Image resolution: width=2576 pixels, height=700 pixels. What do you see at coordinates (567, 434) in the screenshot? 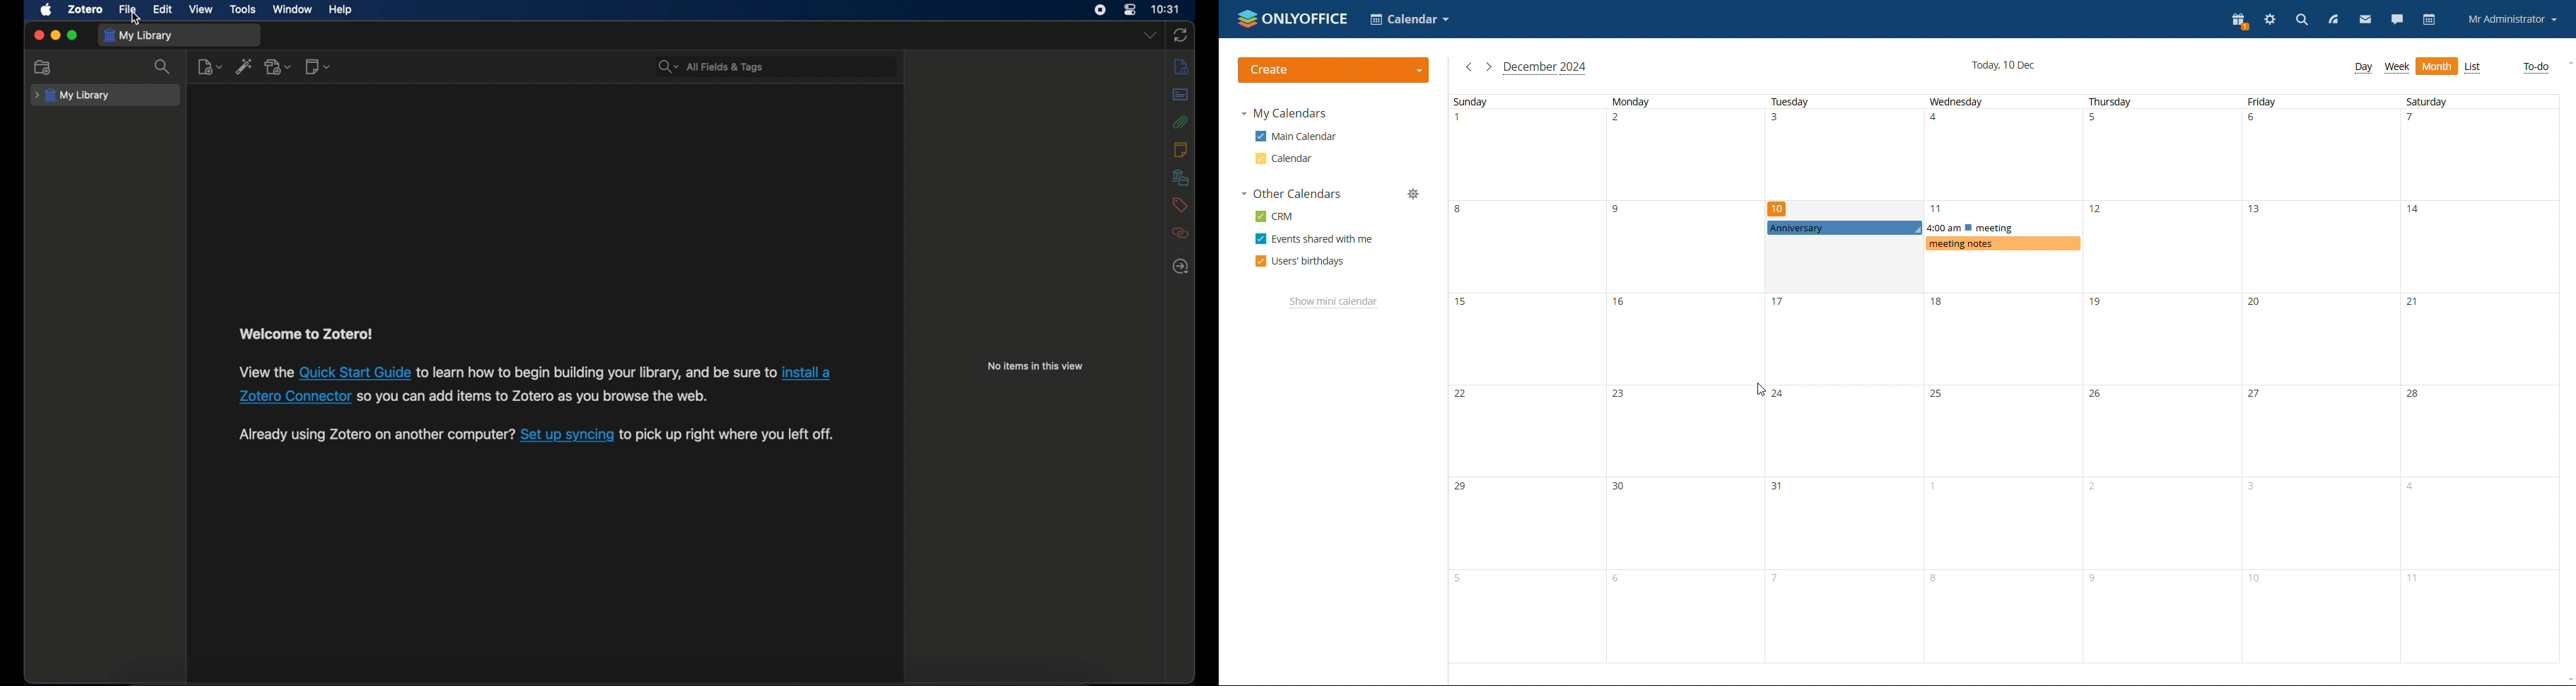
I see `` at bounding box center [567, 434].